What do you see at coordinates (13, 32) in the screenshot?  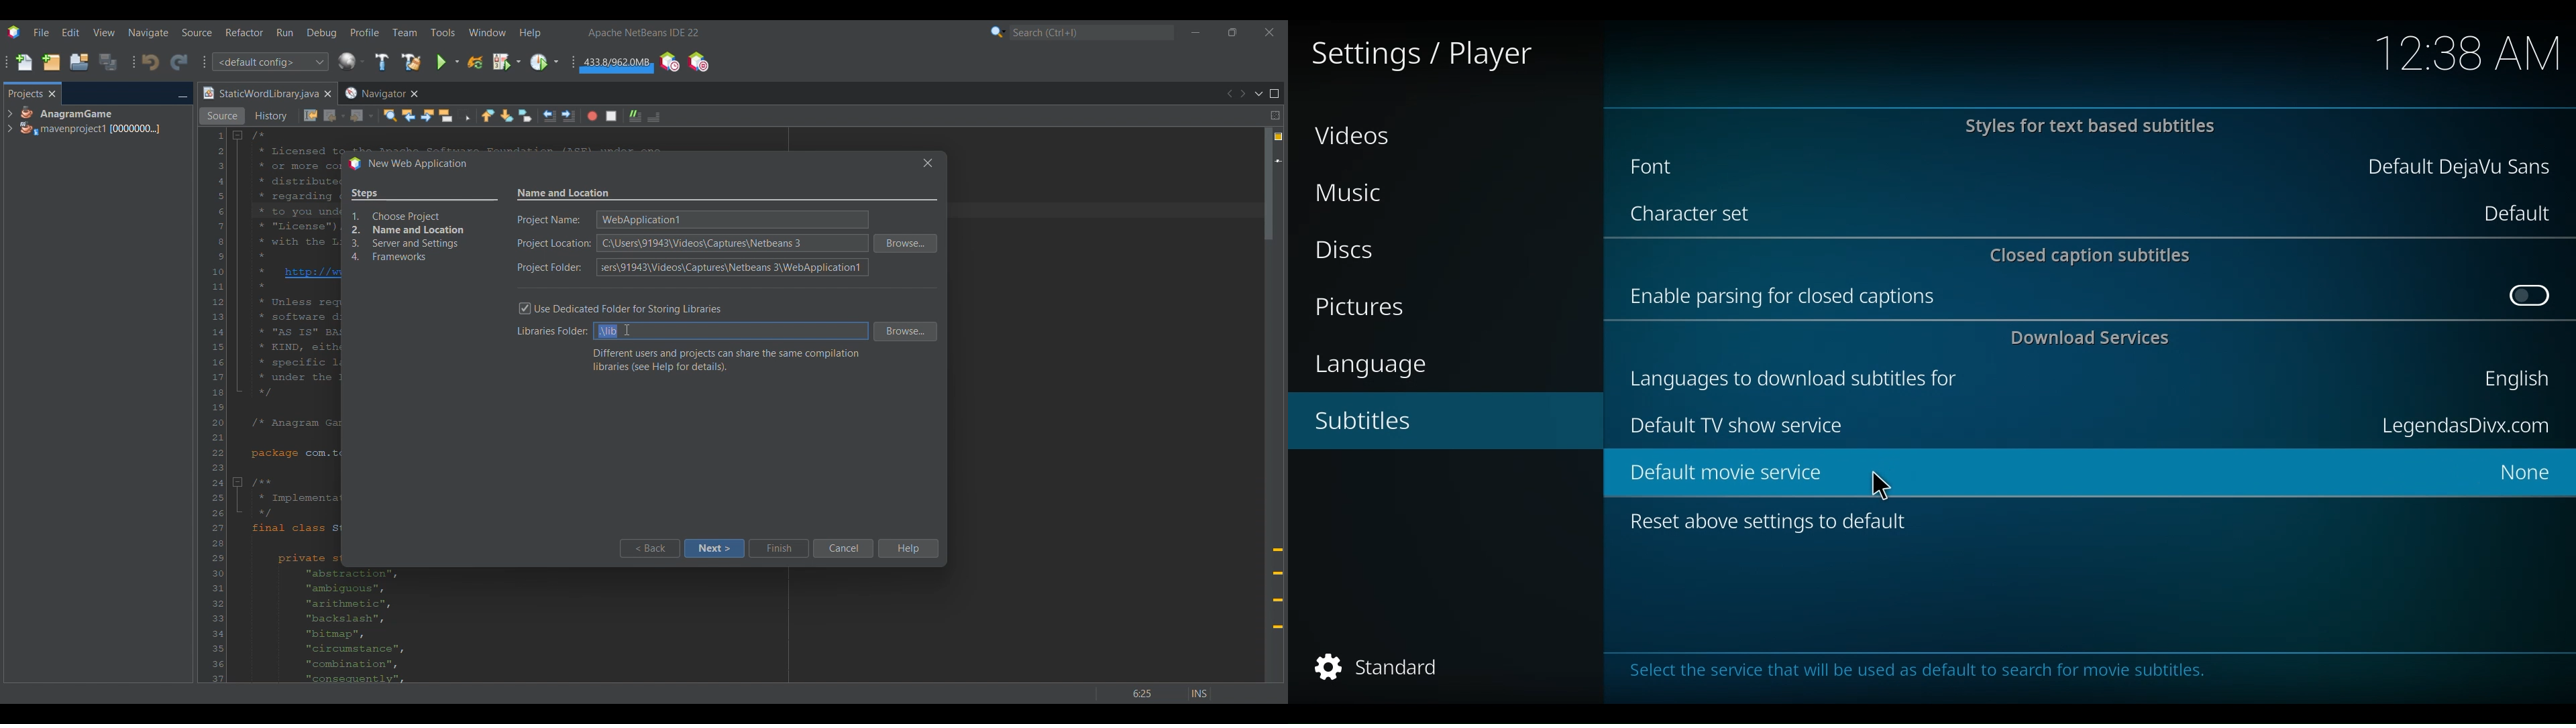 I see `Software logo` at bounding box center [13, 32].